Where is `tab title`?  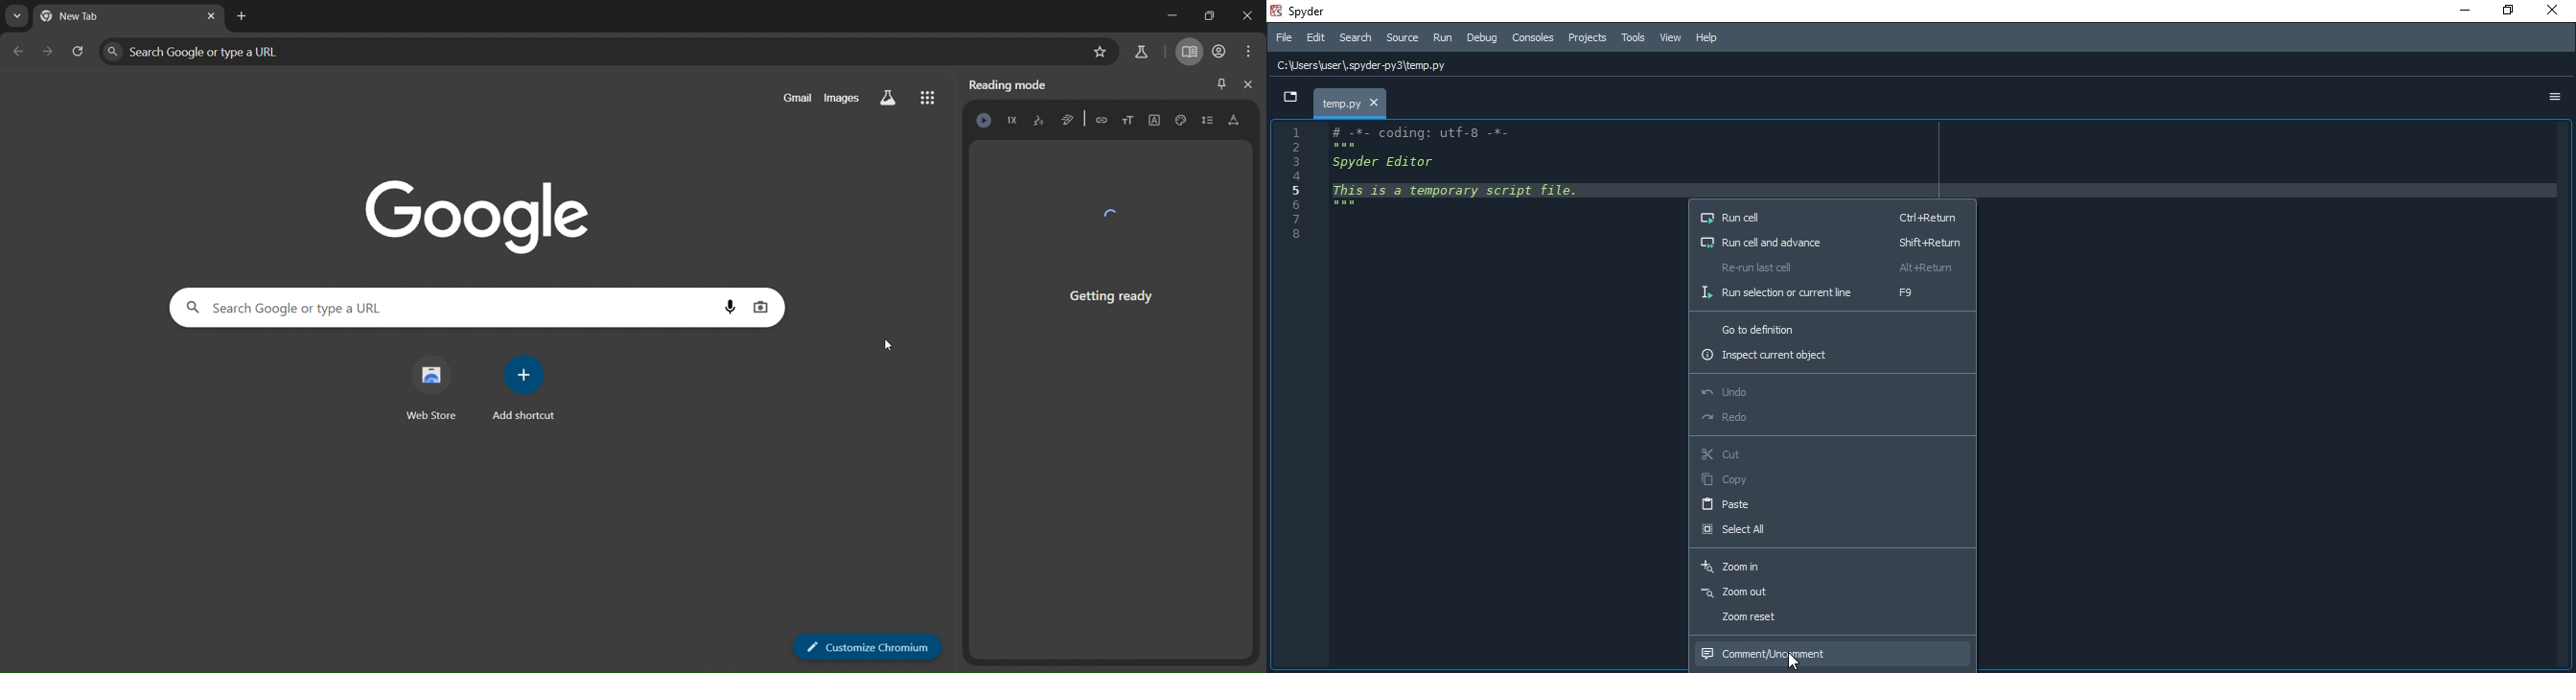
tab title is located at coordinates (1350, 103).